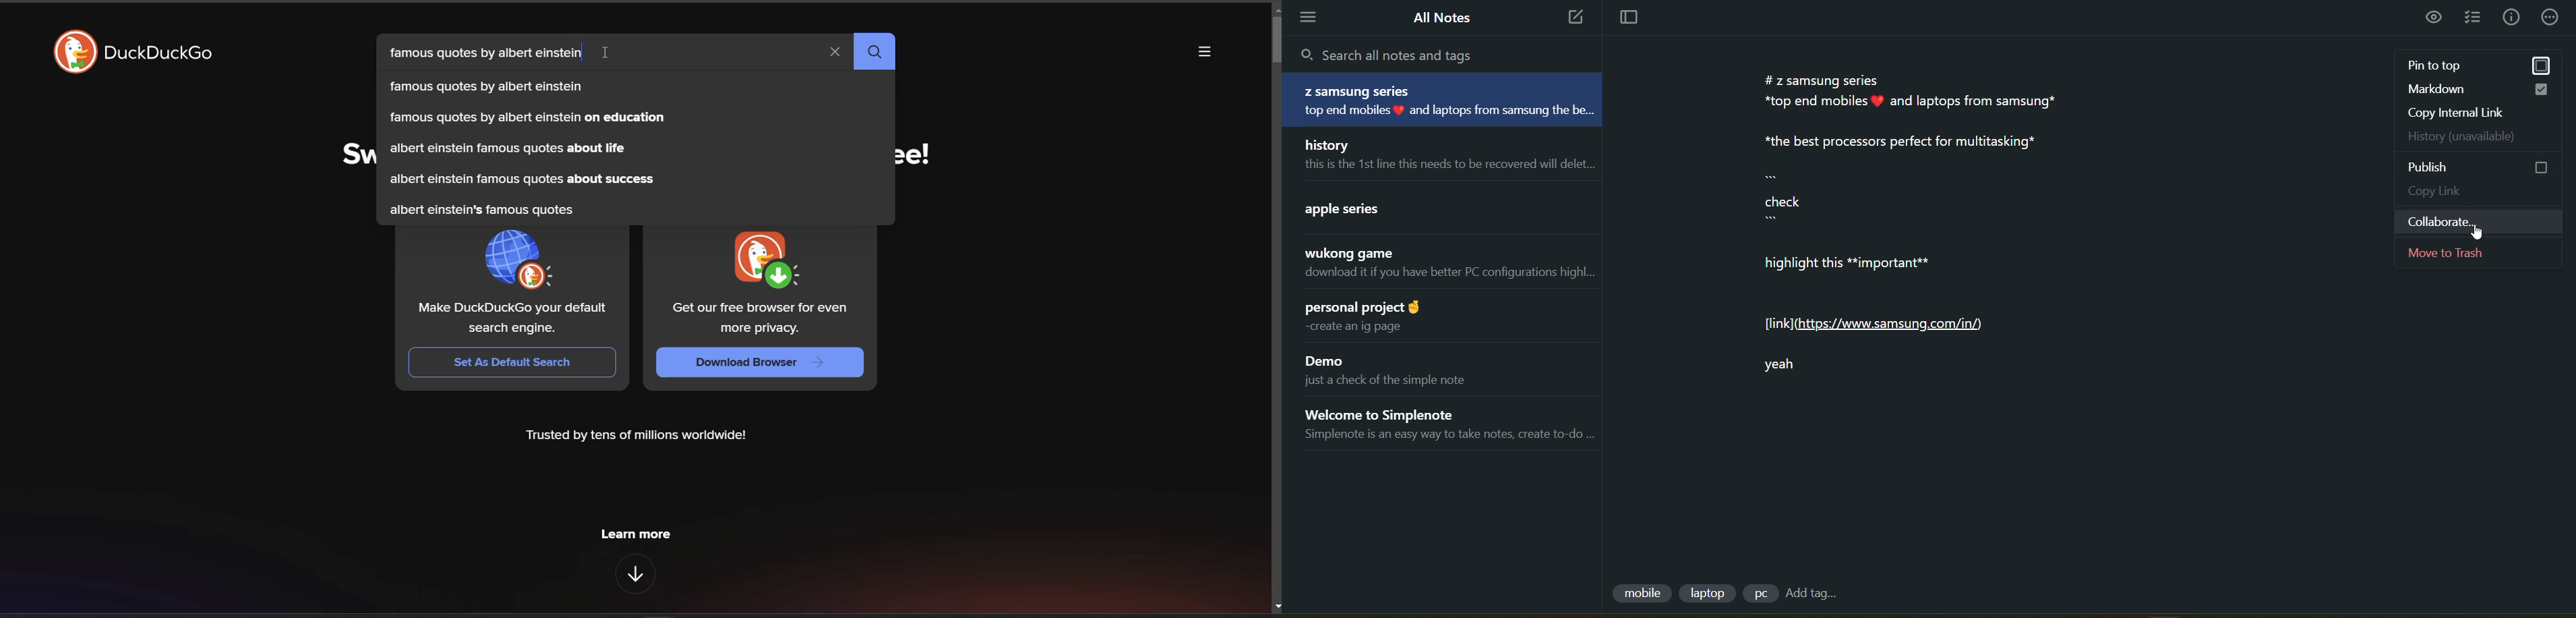 The height and width of the screenshot is (644, 2576). What do you see at coordinates (2490, 255) in the screenshot?
I see `move to trash` at bounding box center [2490, 255].